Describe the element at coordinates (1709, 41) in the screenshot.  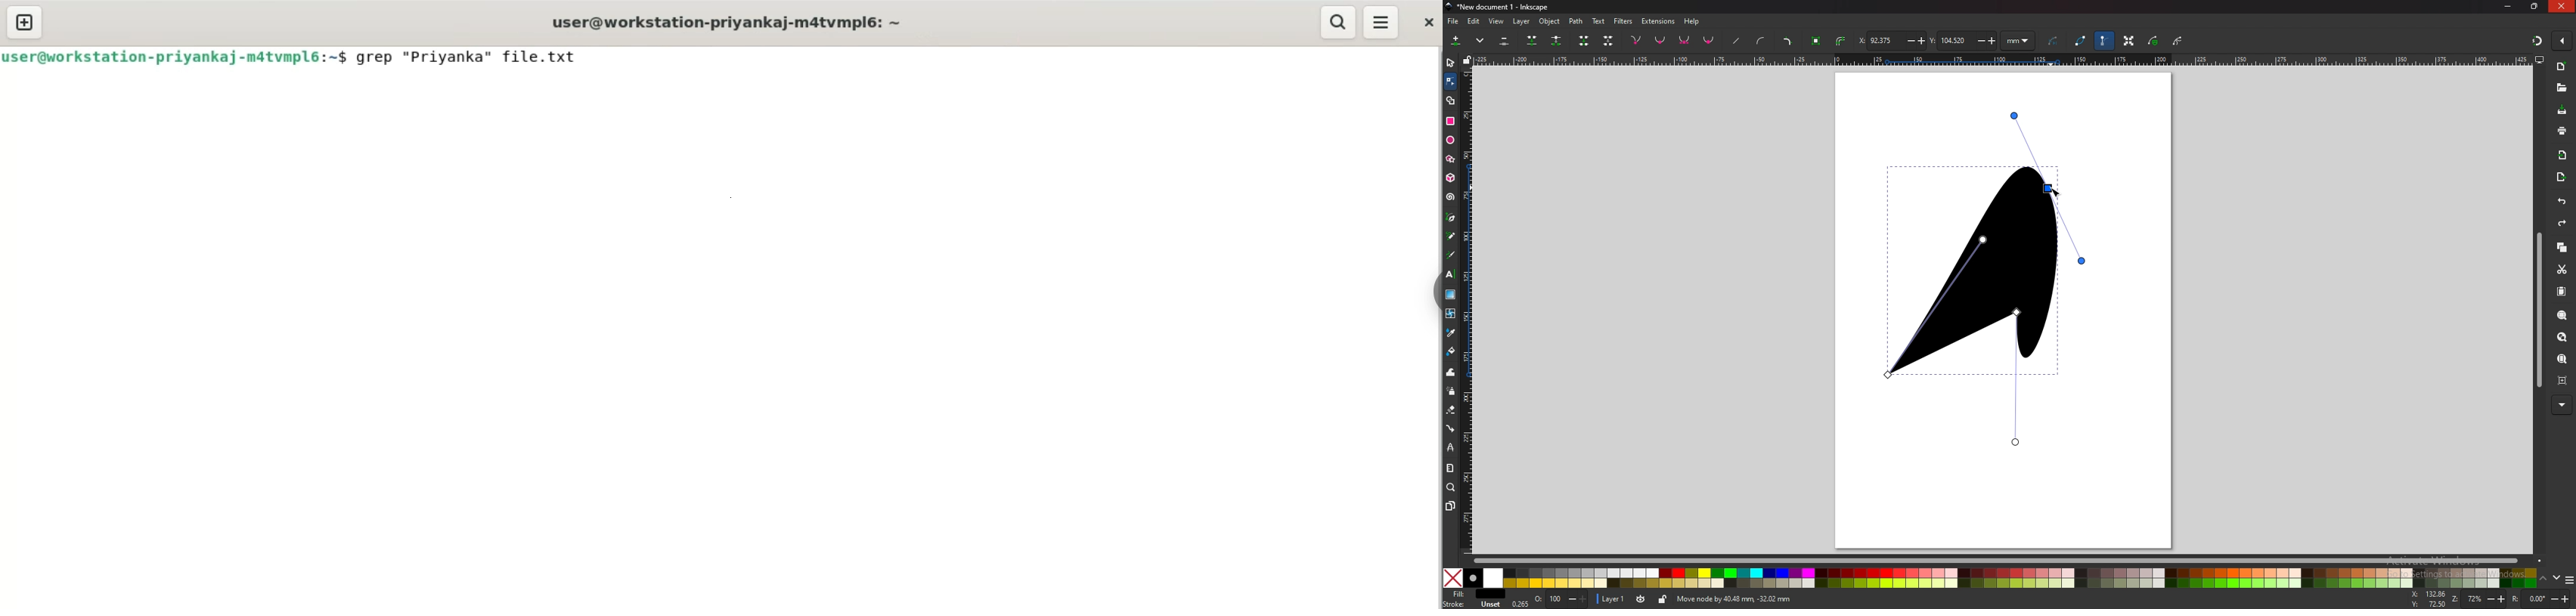
I see `make selected nodes auto smooth` at that location.